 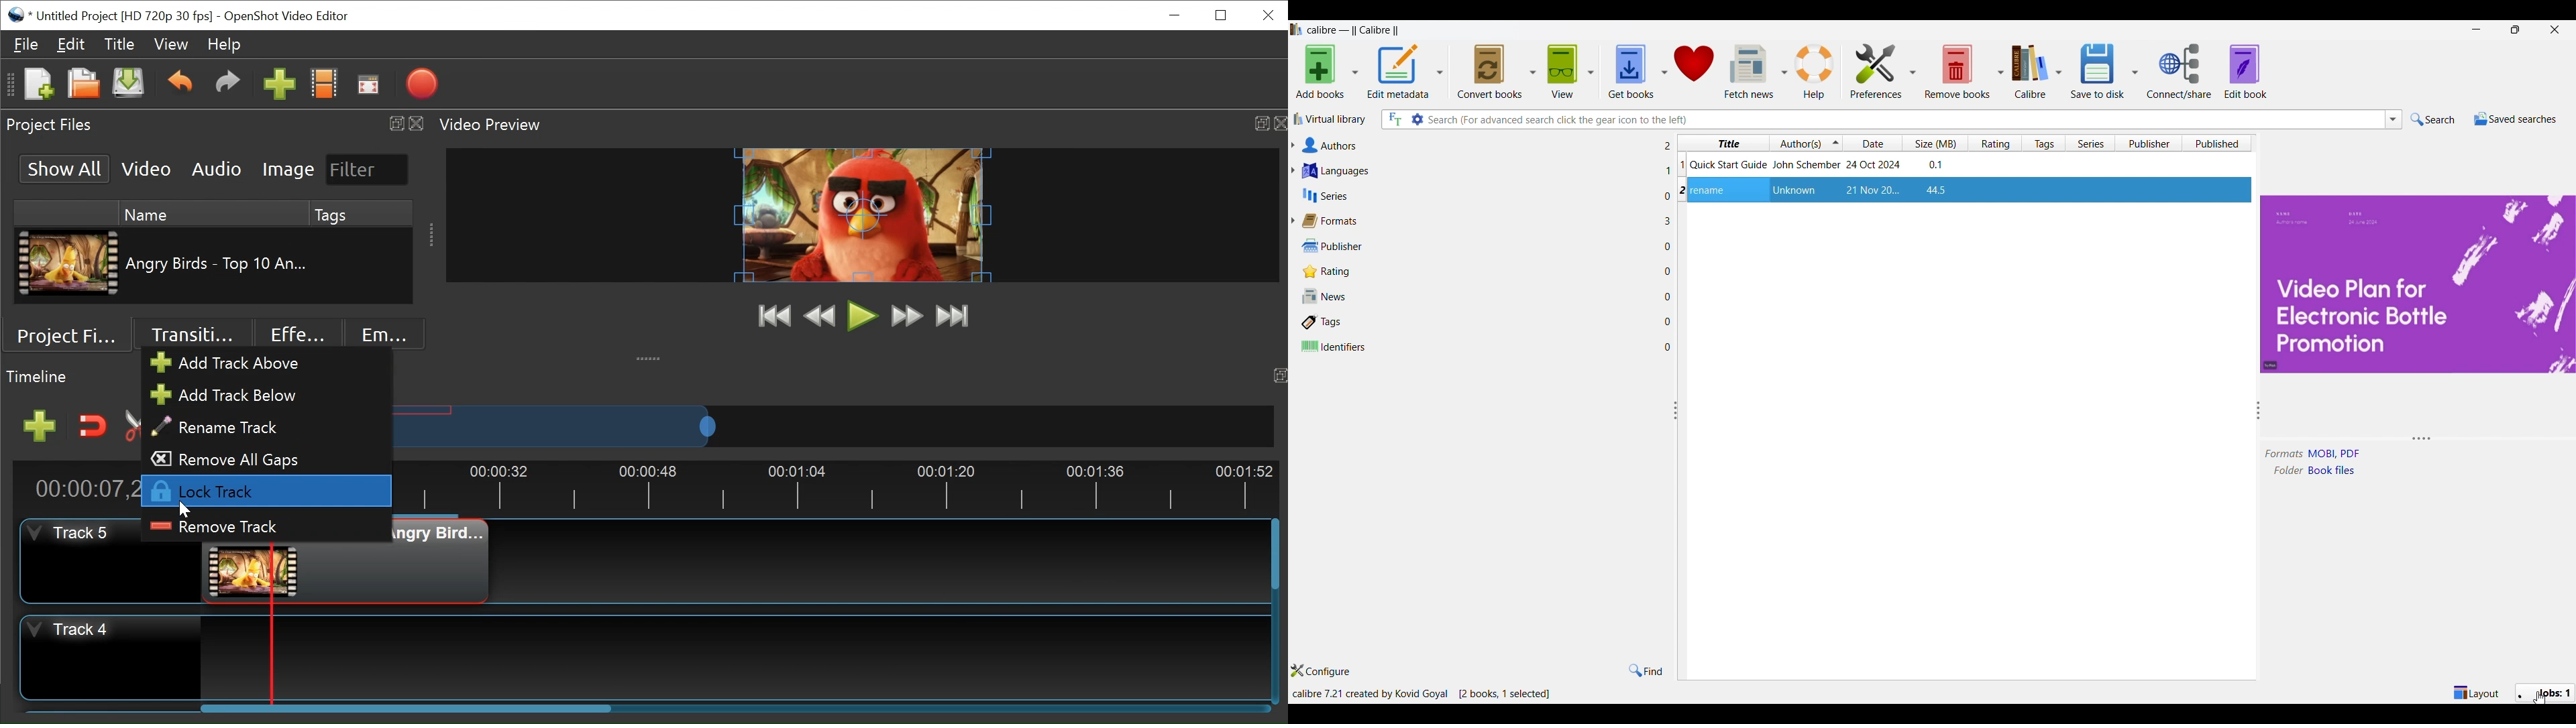 What do you see at coordinates (1293, 220) in the screenshot?
I see `Expand formats` at bounding box center [1293, 220].